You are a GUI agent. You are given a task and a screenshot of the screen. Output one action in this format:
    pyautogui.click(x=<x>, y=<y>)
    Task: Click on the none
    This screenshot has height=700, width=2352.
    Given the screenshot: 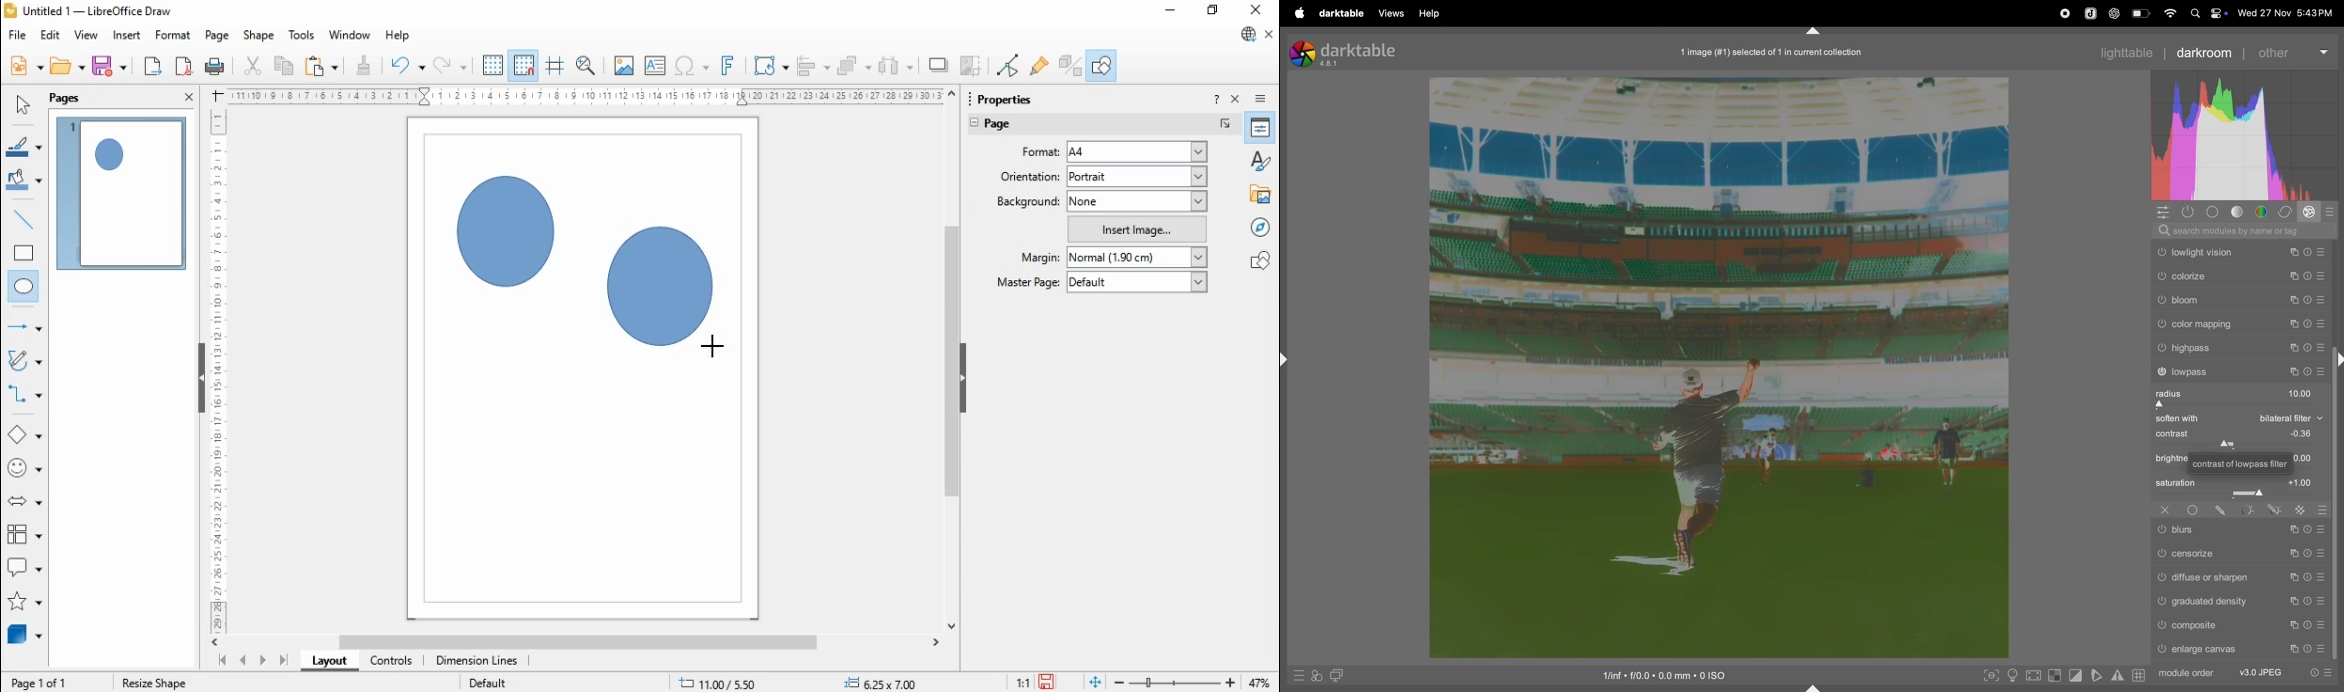 What is the action you would take?
    pyautogui.click(x=1137, y=201)
    